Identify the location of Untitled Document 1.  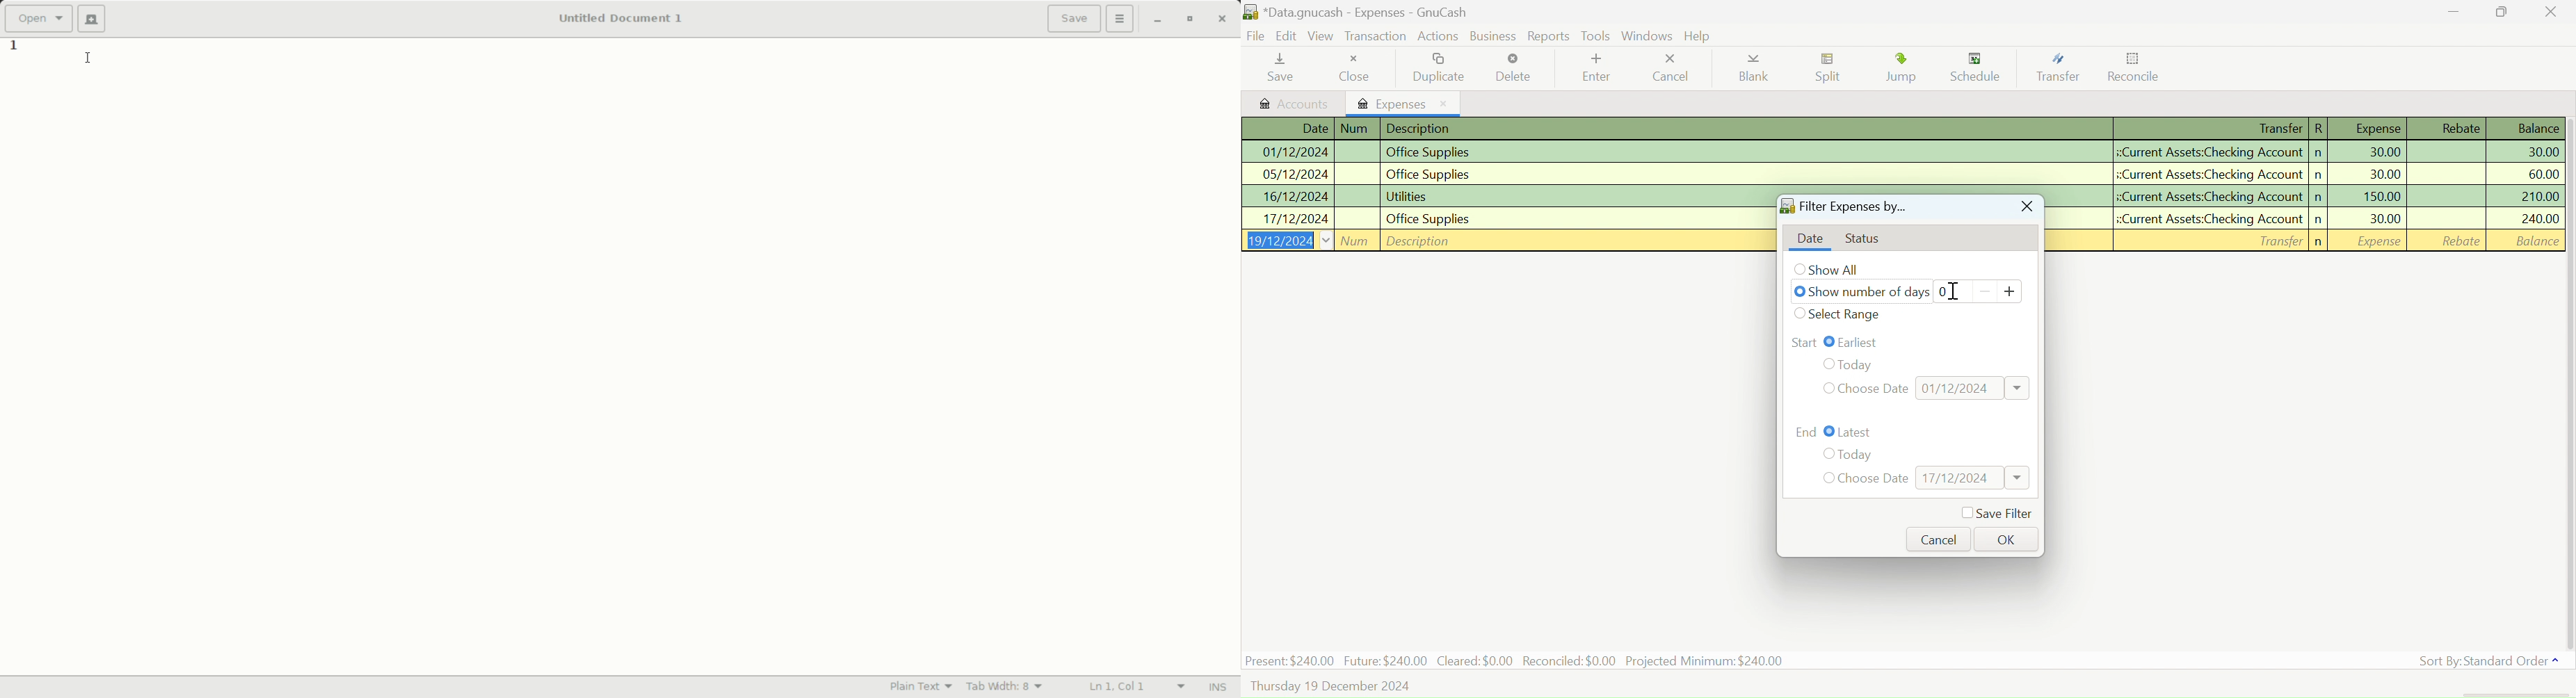
(621, 19).